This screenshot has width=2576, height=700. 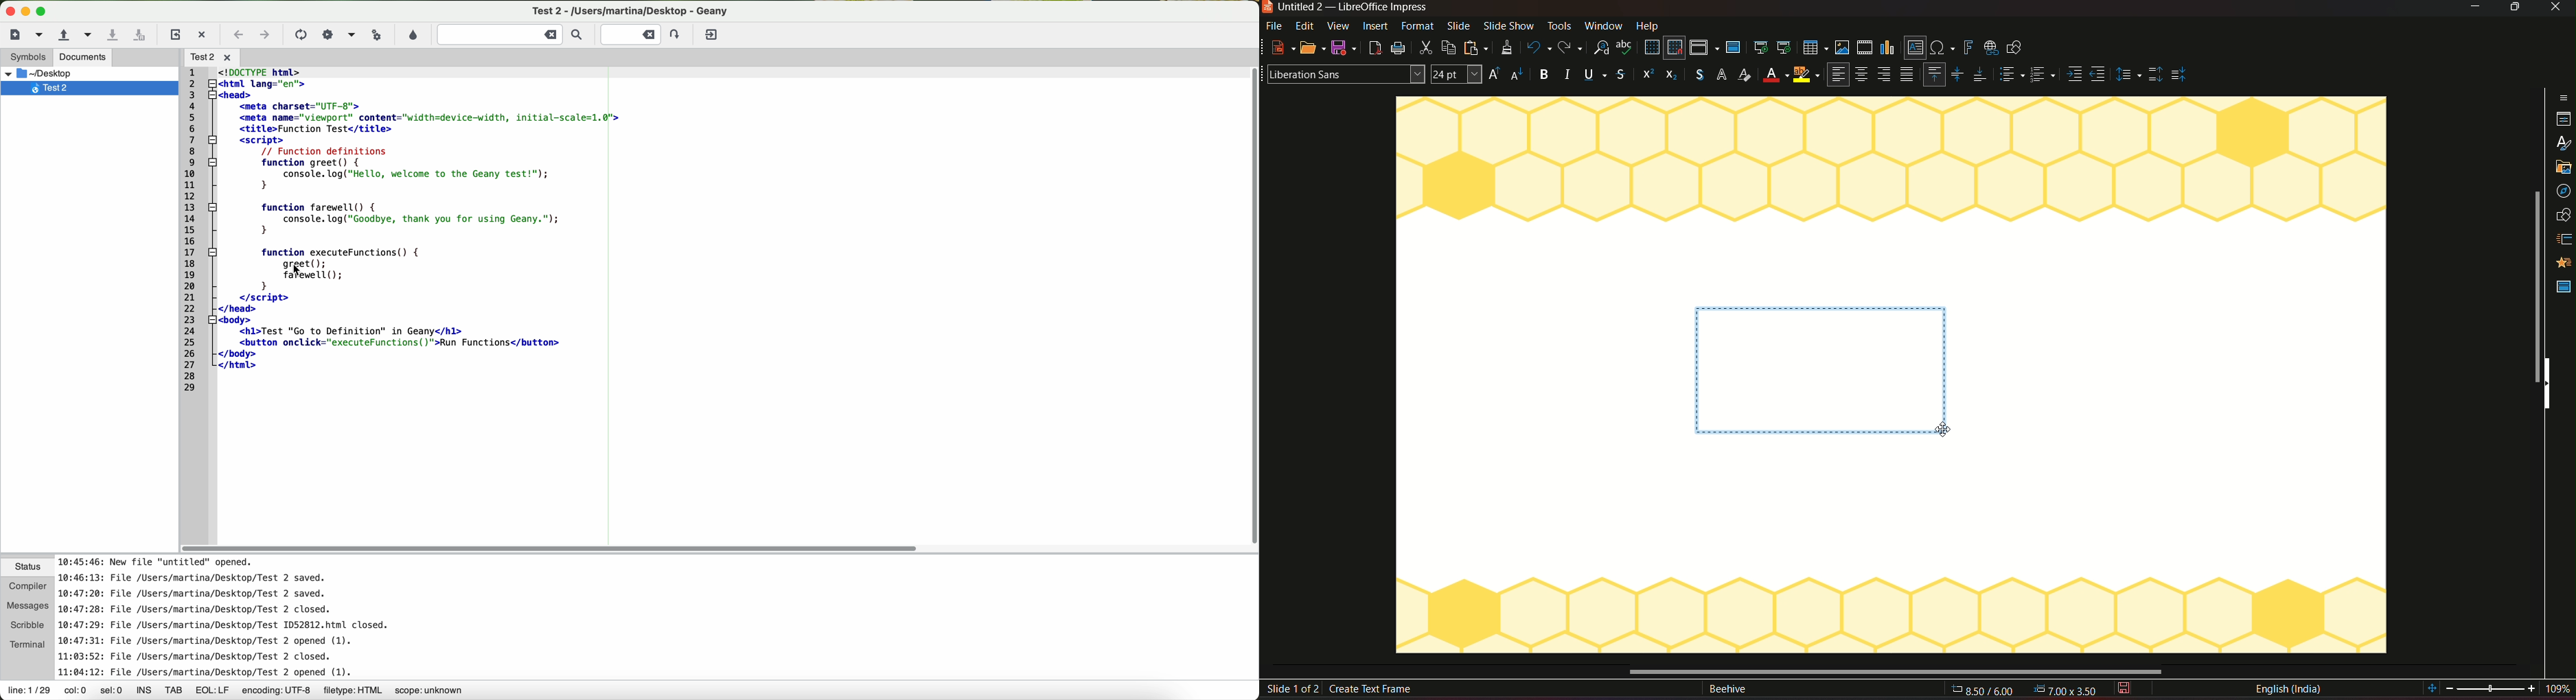 What do you see at coordinates (2555, 8) in the screenshot?
I see `close` at bounding box center [2555, 8].